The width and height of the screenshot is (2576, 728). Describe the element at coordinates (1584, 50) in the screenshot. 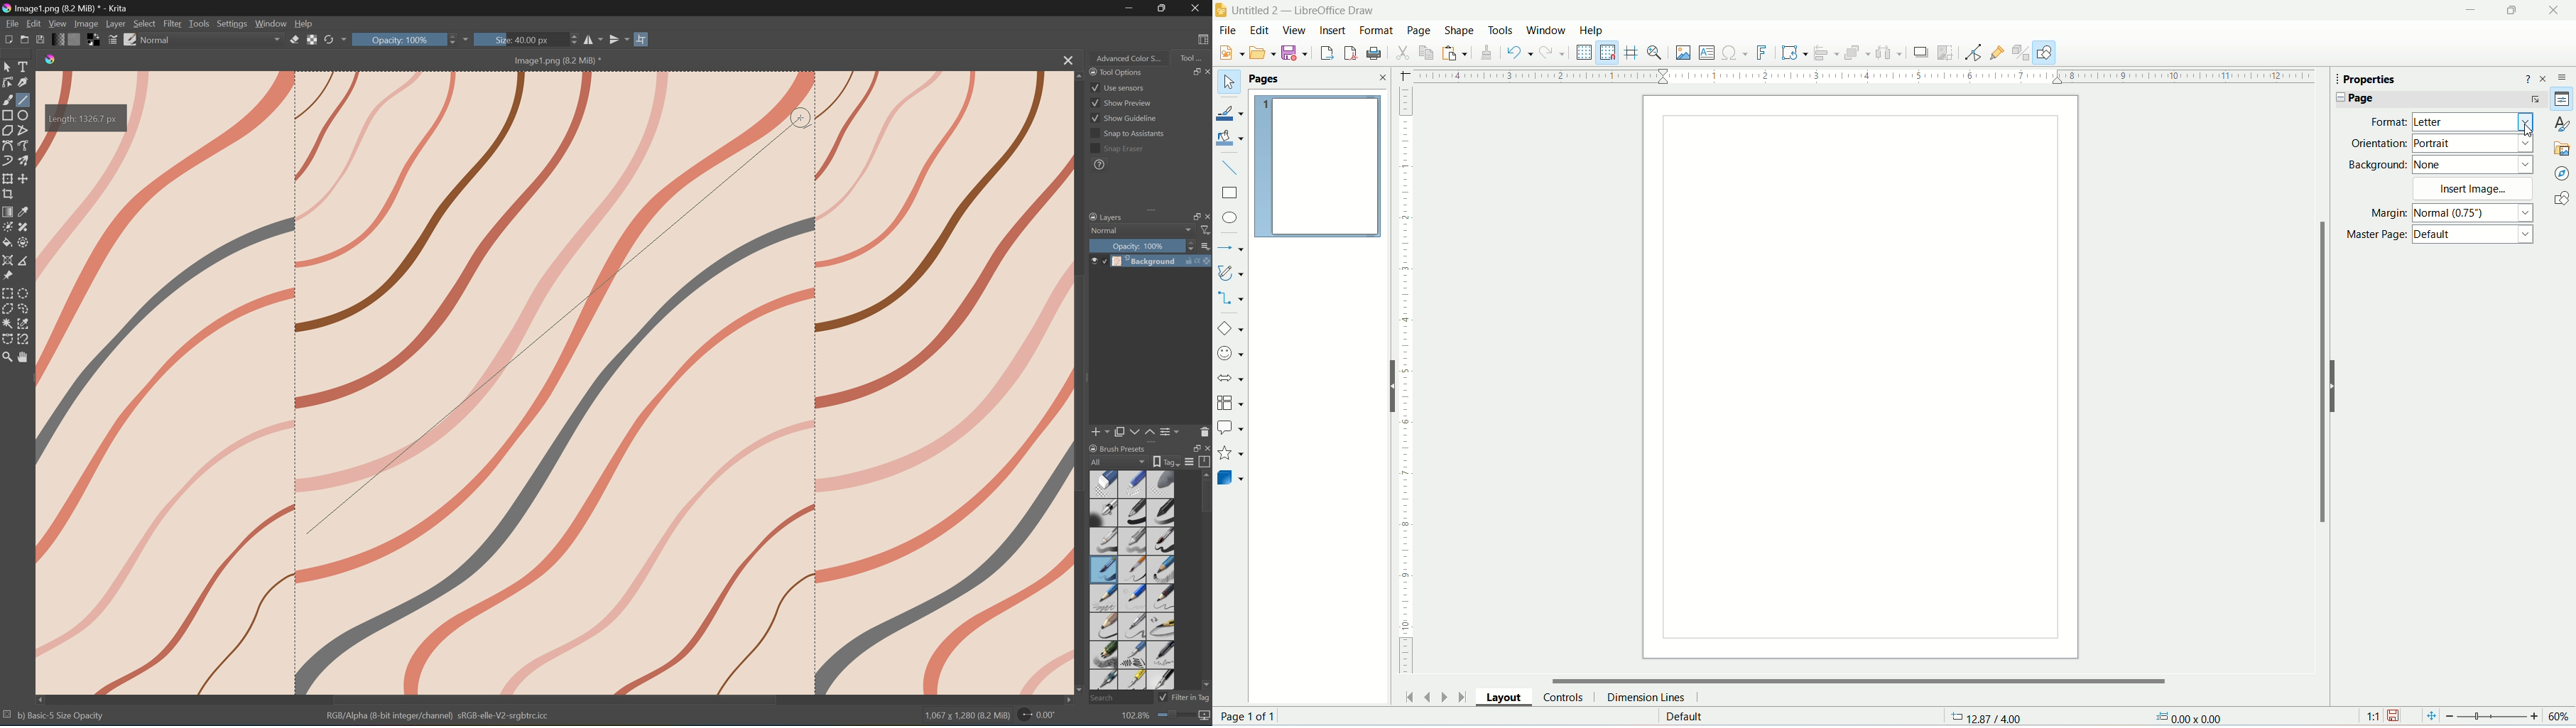

I see `display grid` at that location.